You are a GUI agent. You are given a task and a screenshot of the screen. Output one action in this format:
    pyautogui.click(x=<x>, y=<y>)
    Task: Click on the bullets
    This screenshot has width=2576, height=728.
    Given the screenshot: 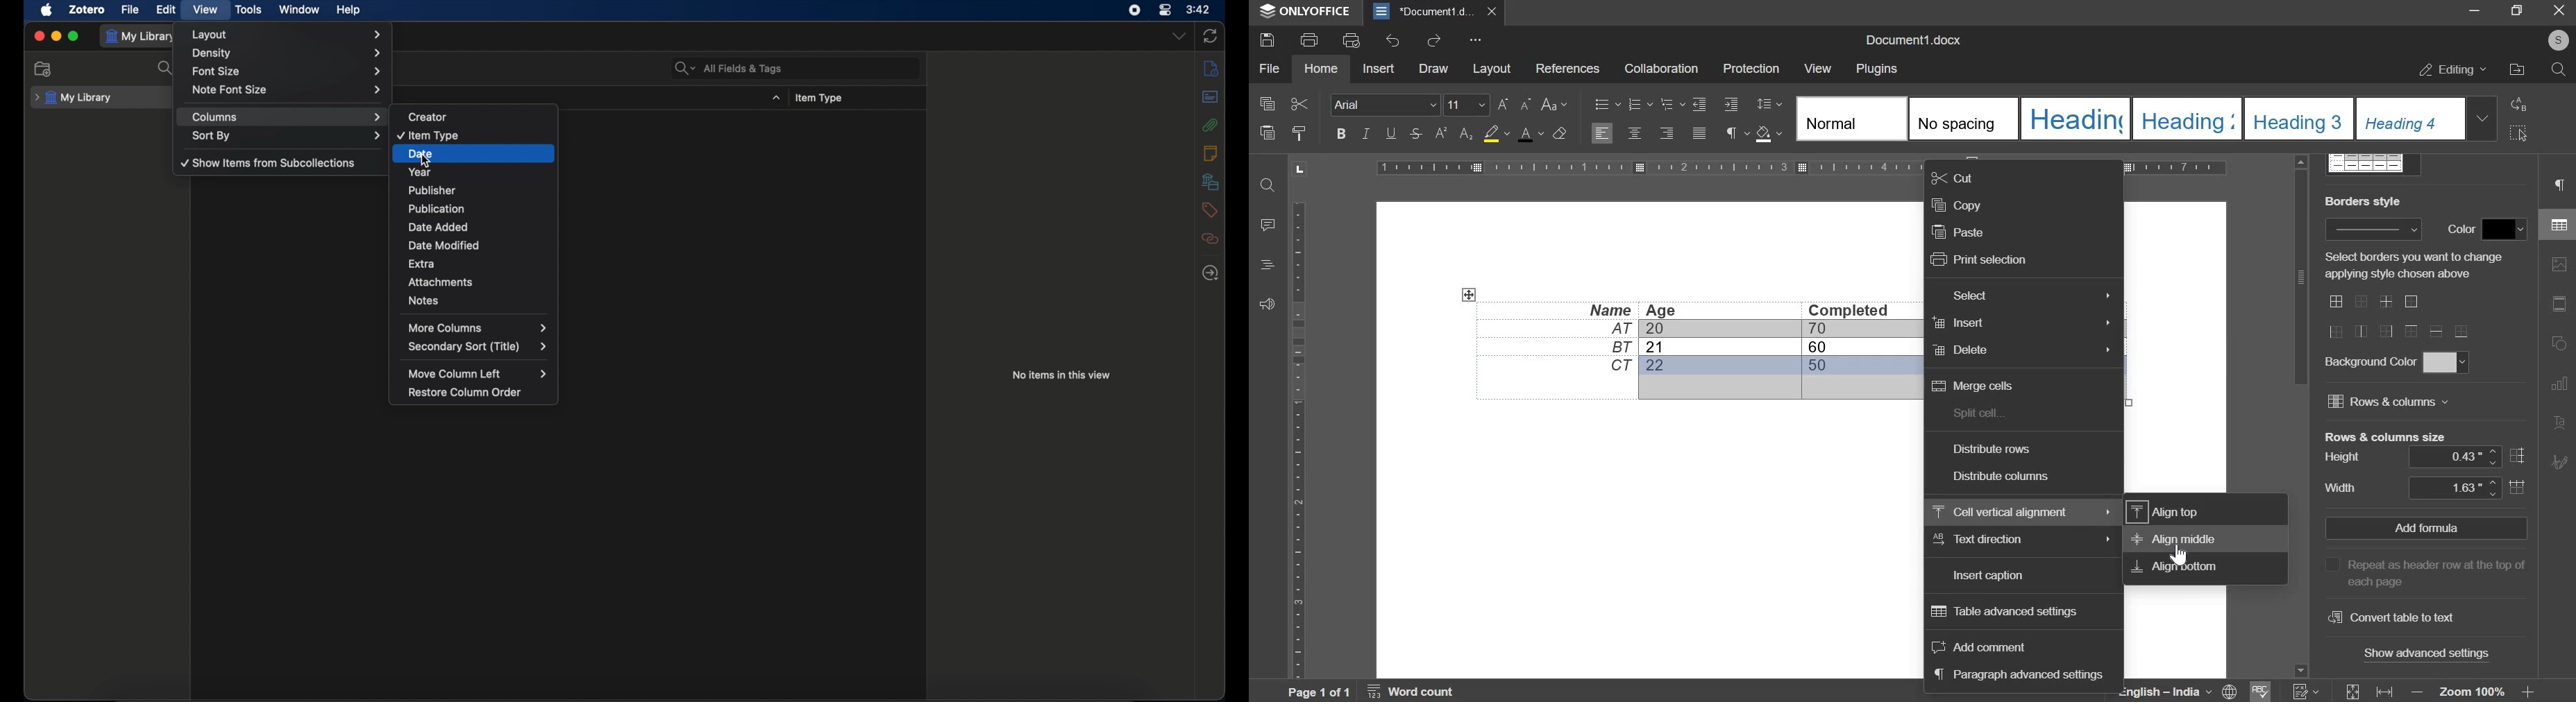 What is the action you would take?
    pyautogui.click(x=1607, y=103)
    